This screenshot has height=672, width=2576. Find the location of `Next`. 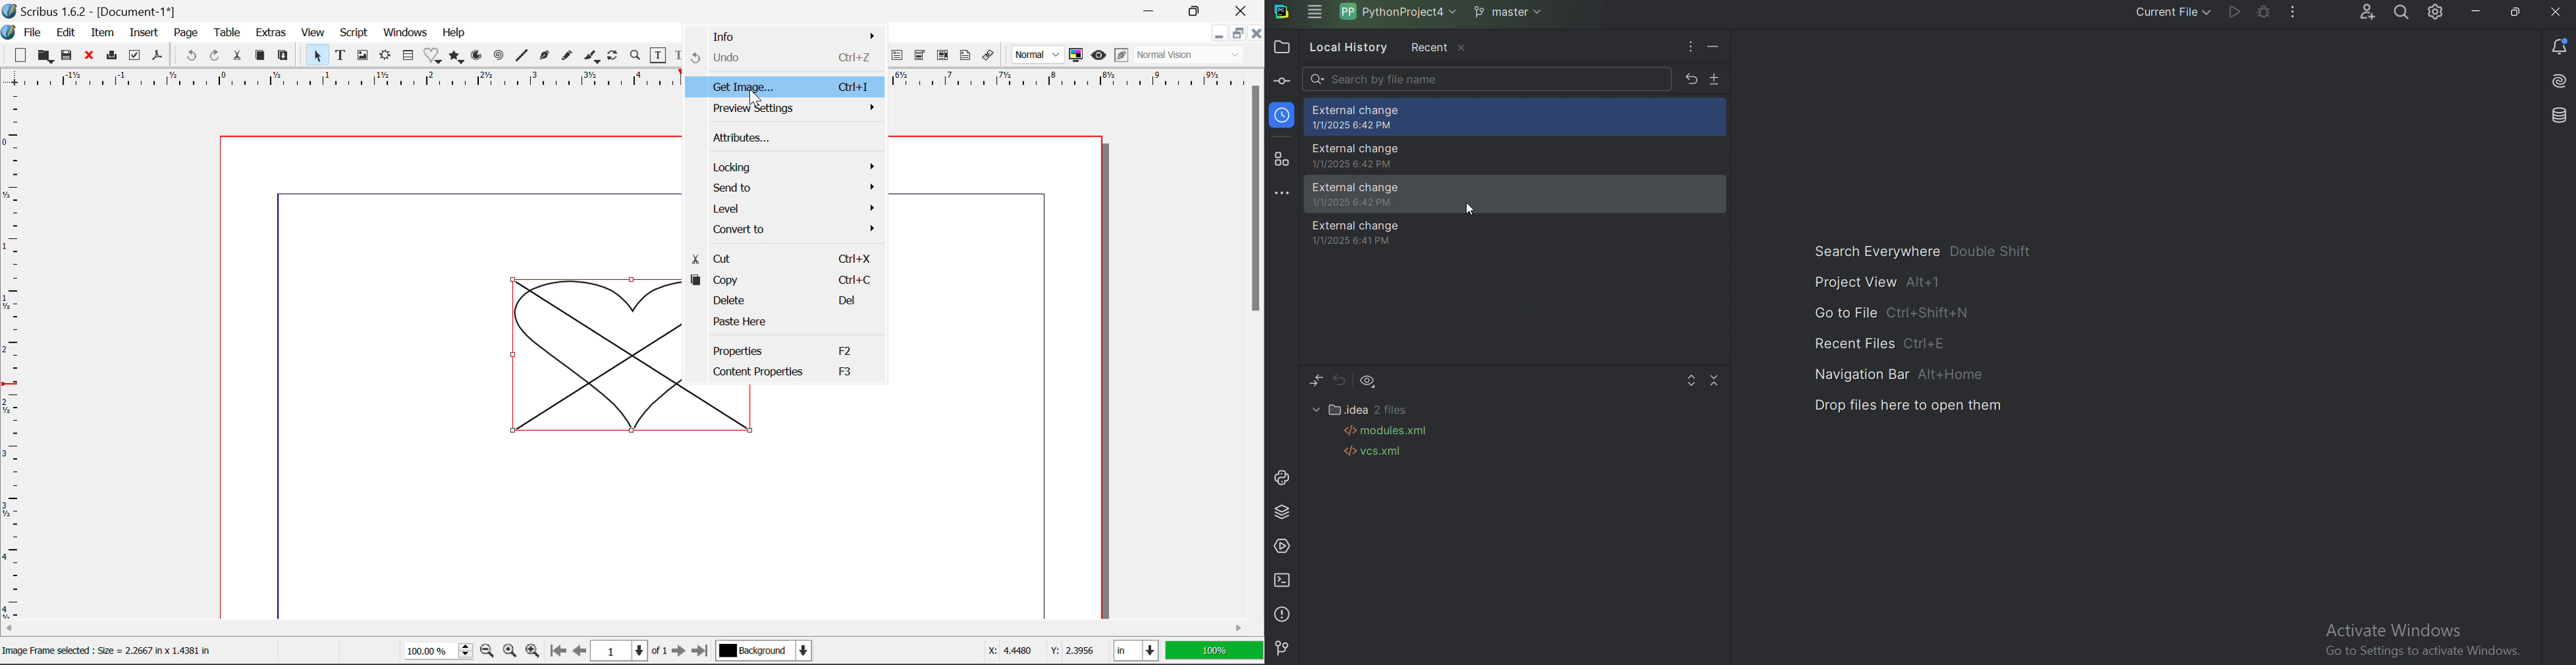

Next is located at coordinates (680, 652).